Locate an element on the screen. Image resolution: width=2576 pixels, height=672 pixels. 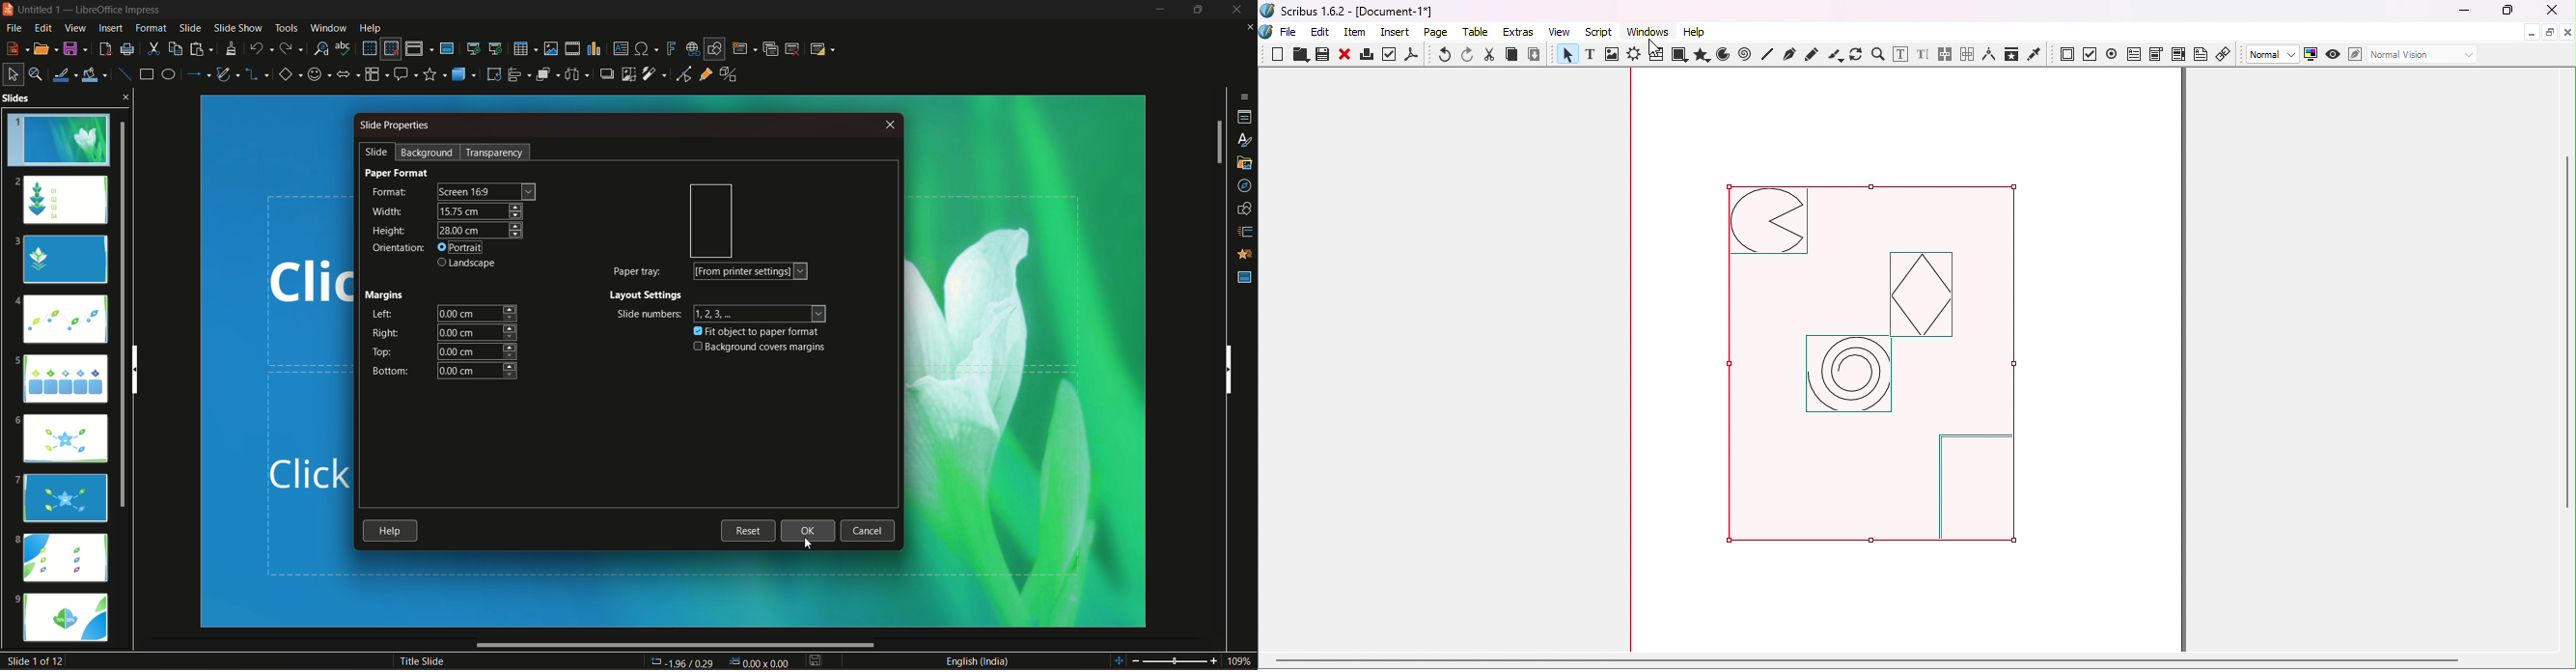
snap to grid is located at coordinates (391, 50).